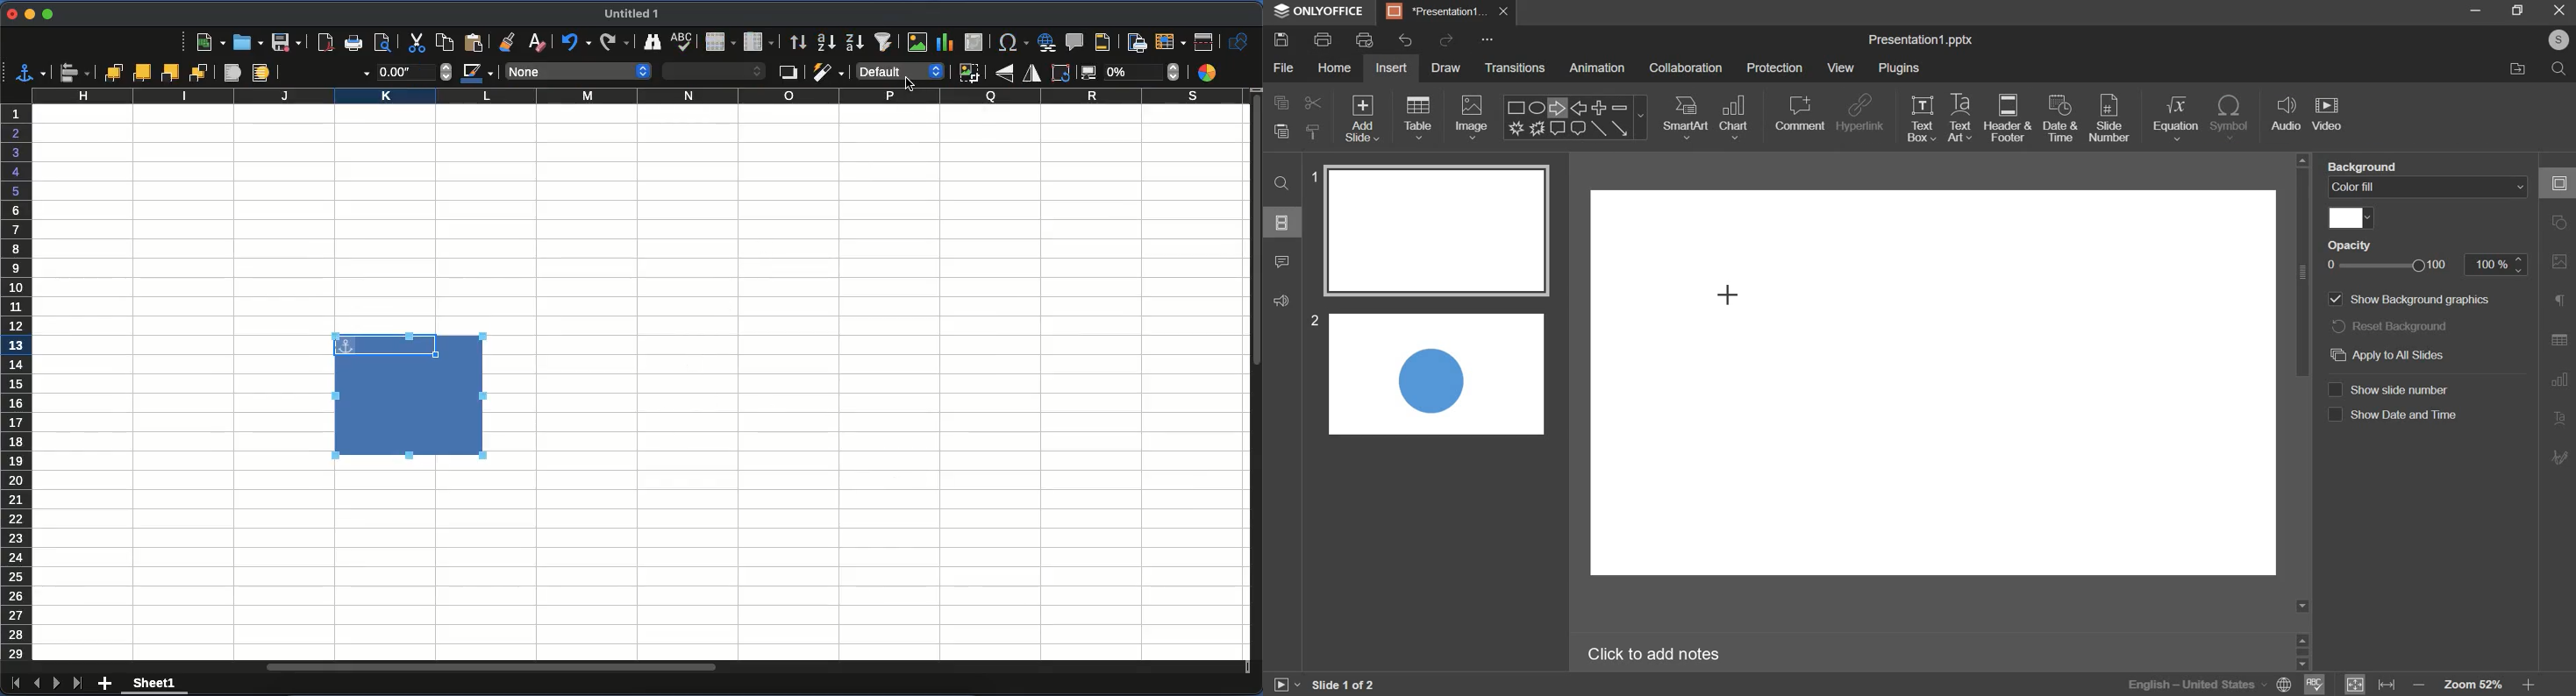 The height and width of the screenshot is (700, 2576). I want to click on shadow, so click(788, 74).